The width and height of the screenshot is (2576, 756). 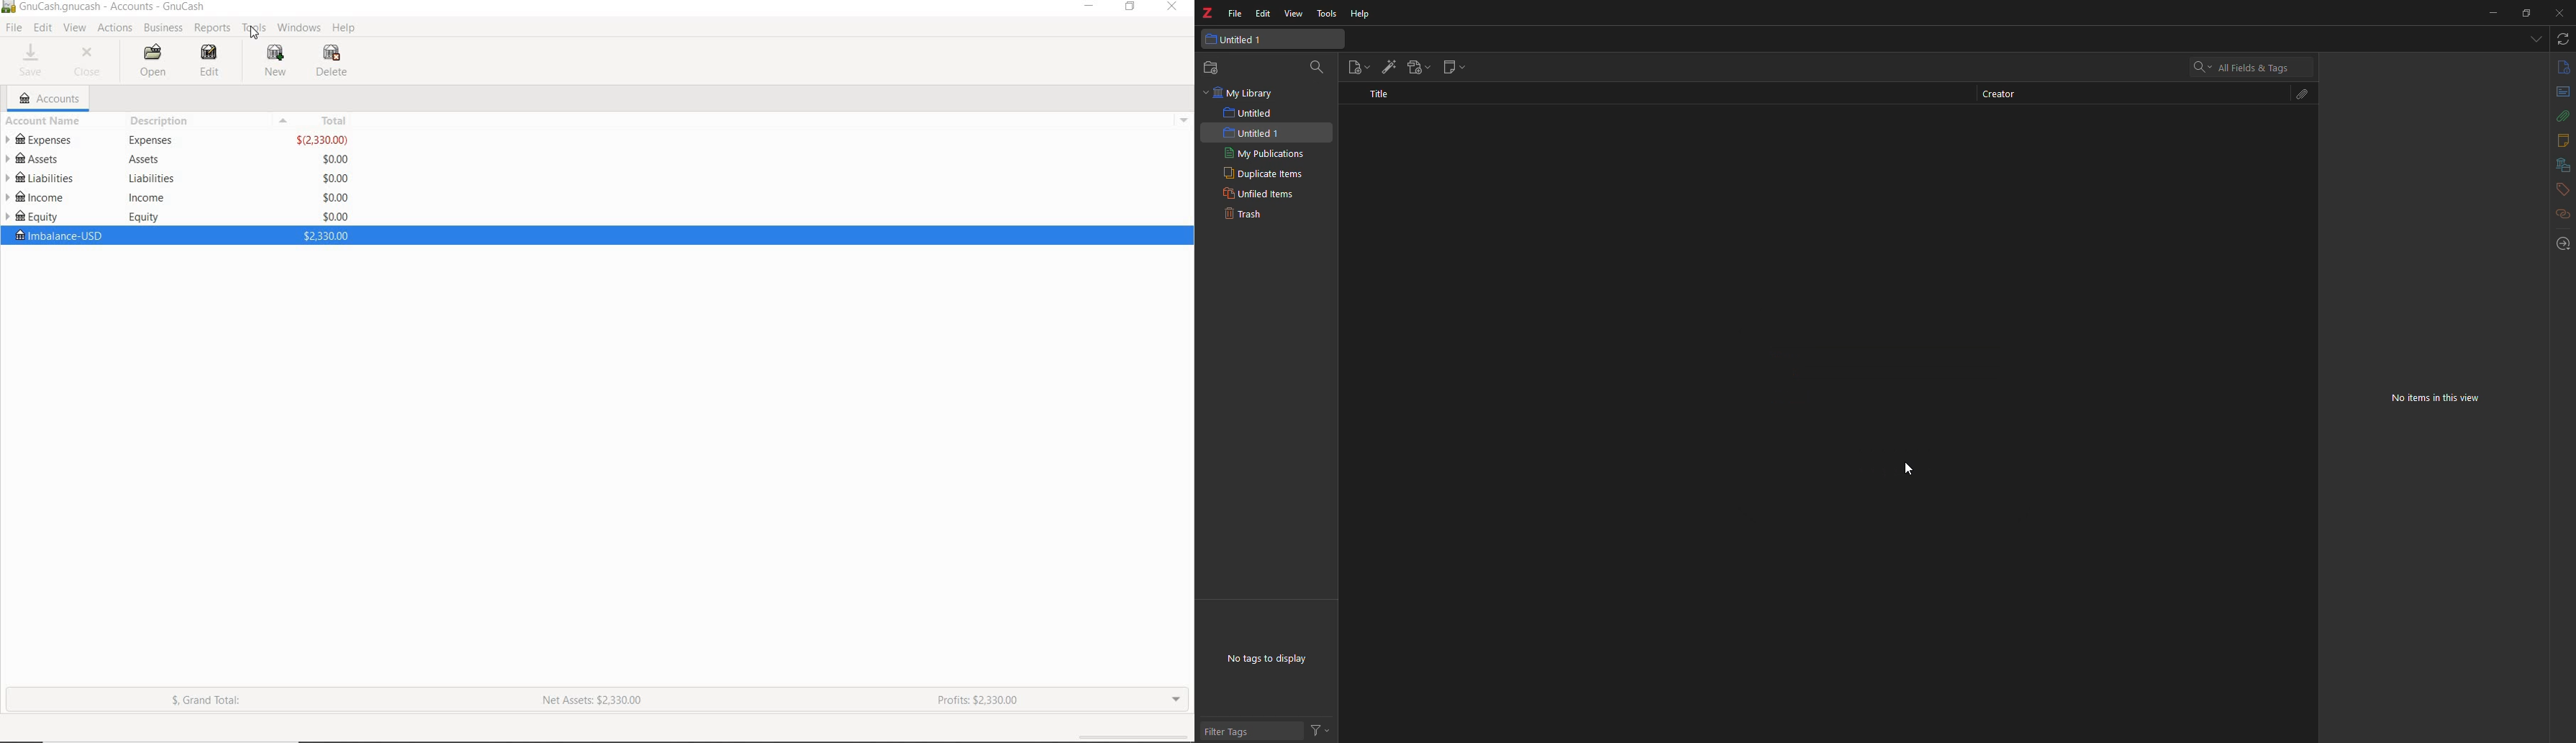 I want to click on edit, so click(x=1262, y=13).